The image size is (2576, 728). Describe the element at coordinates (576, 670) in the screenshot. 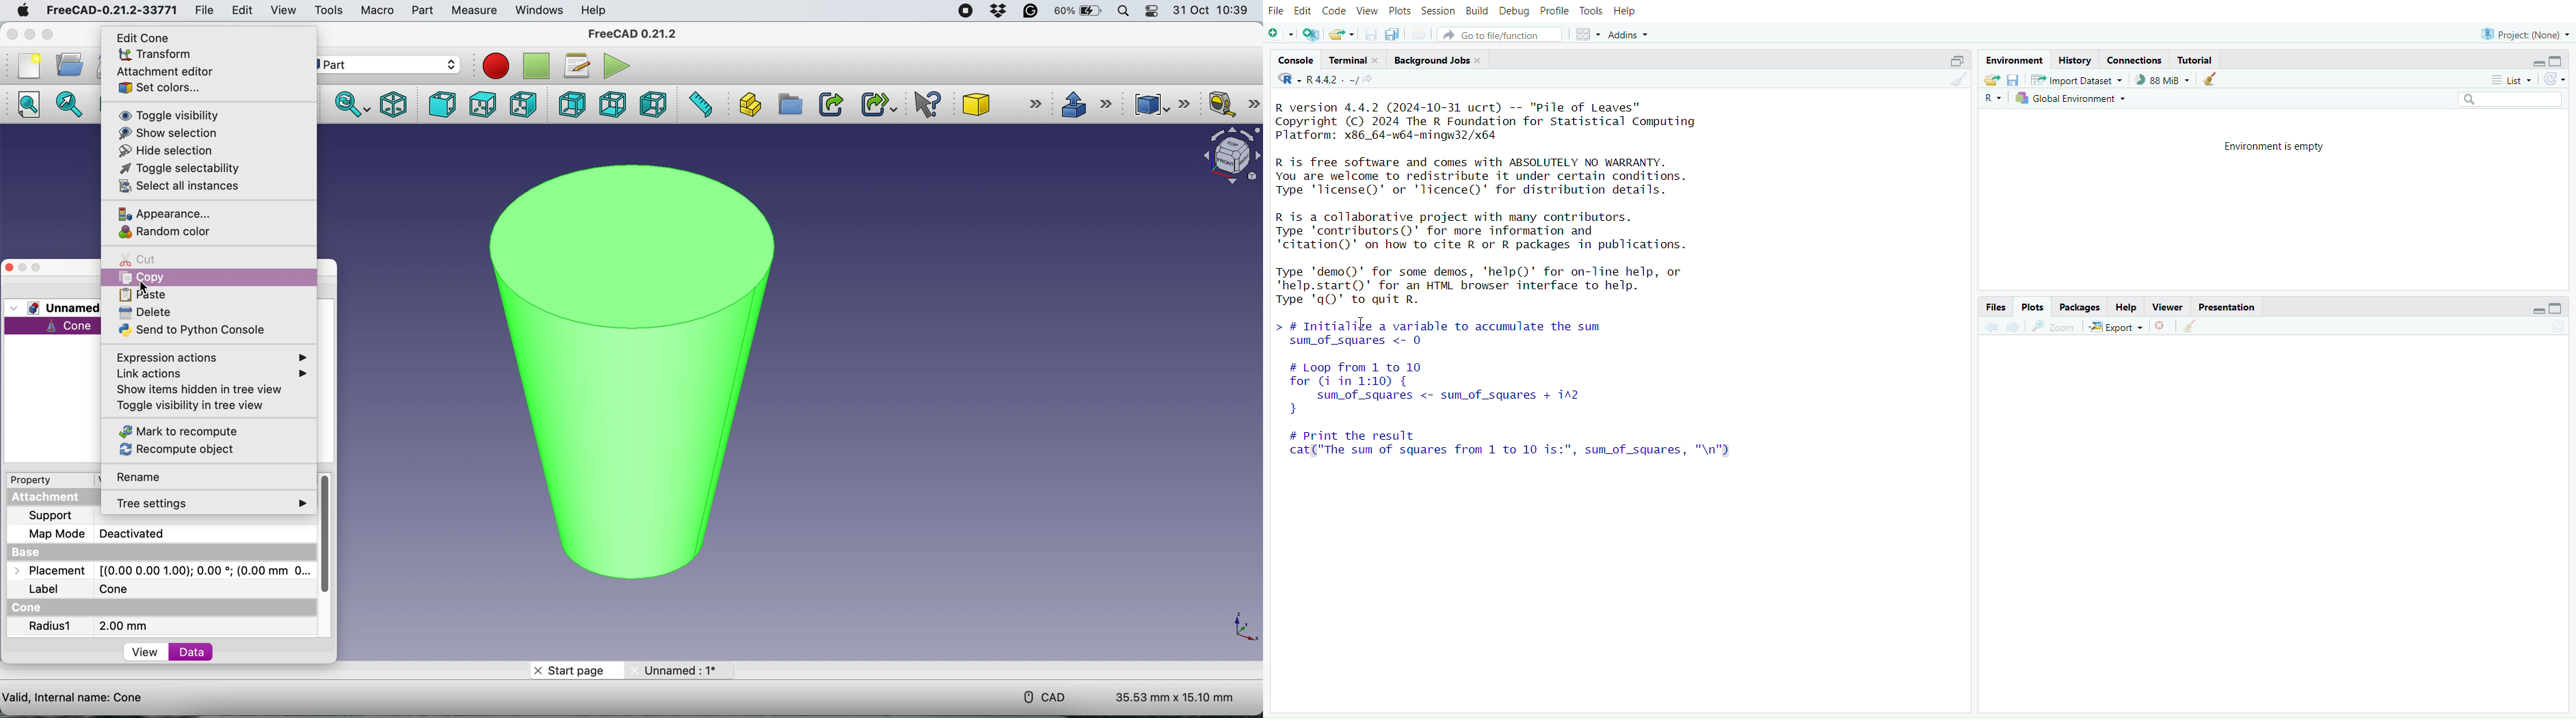

I see `start page` at that location.